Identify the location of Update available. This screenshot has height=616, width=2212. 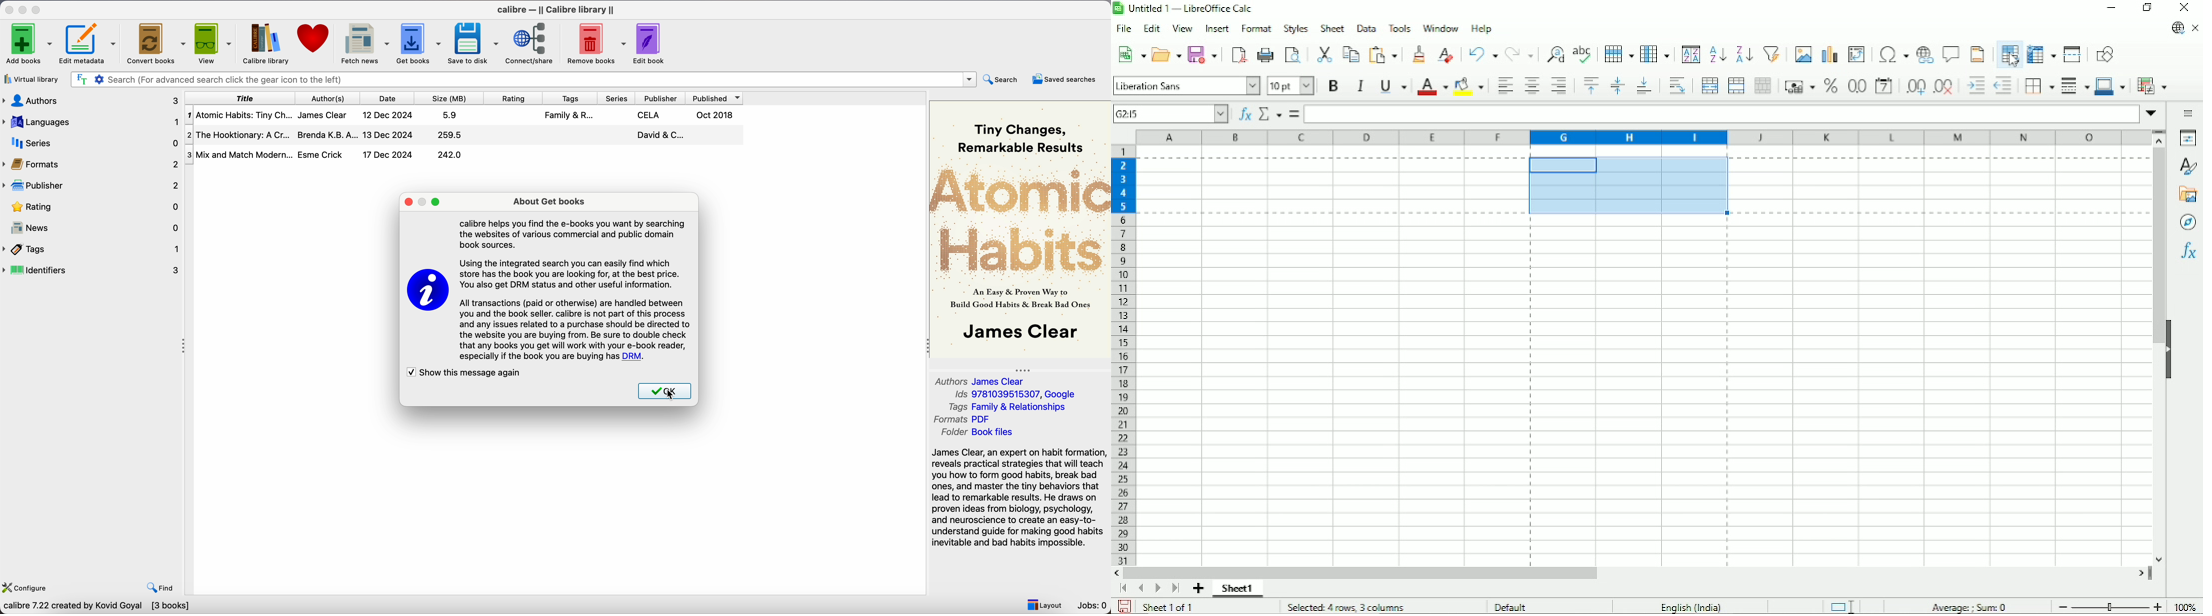
(2176, 28).